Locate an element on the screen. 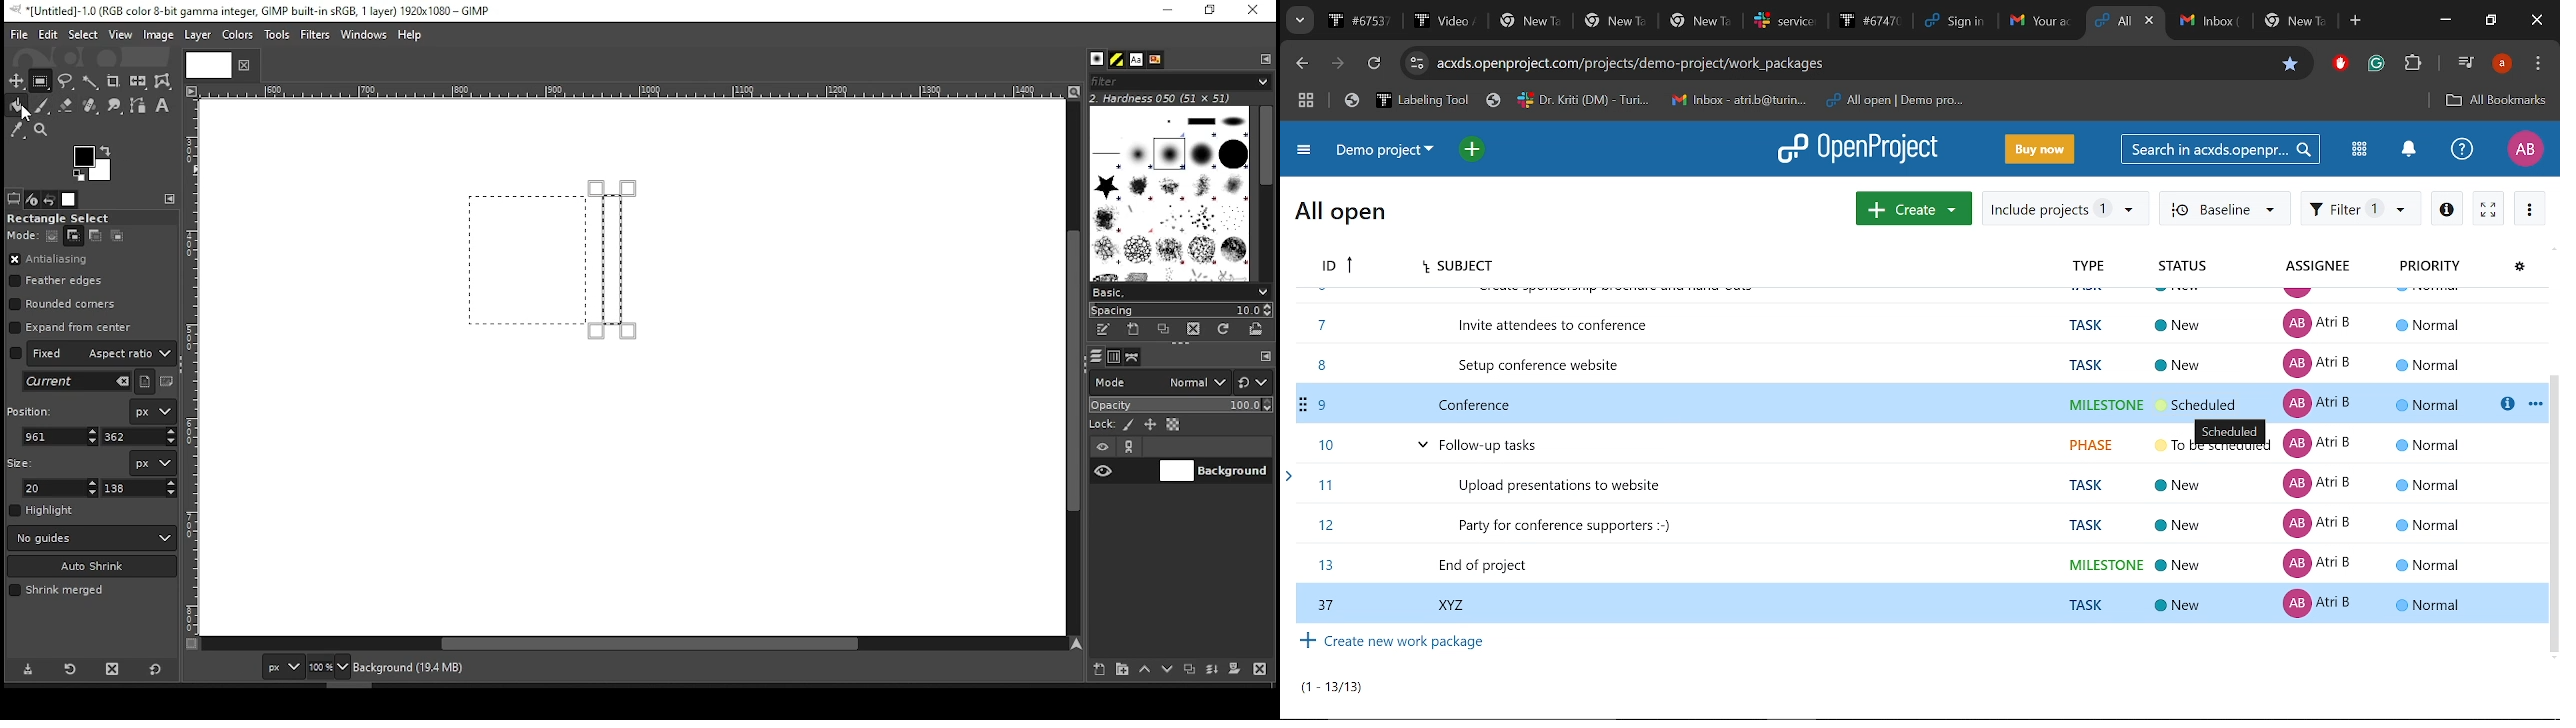  All bookmarks is located at coordinates (2492, 103).